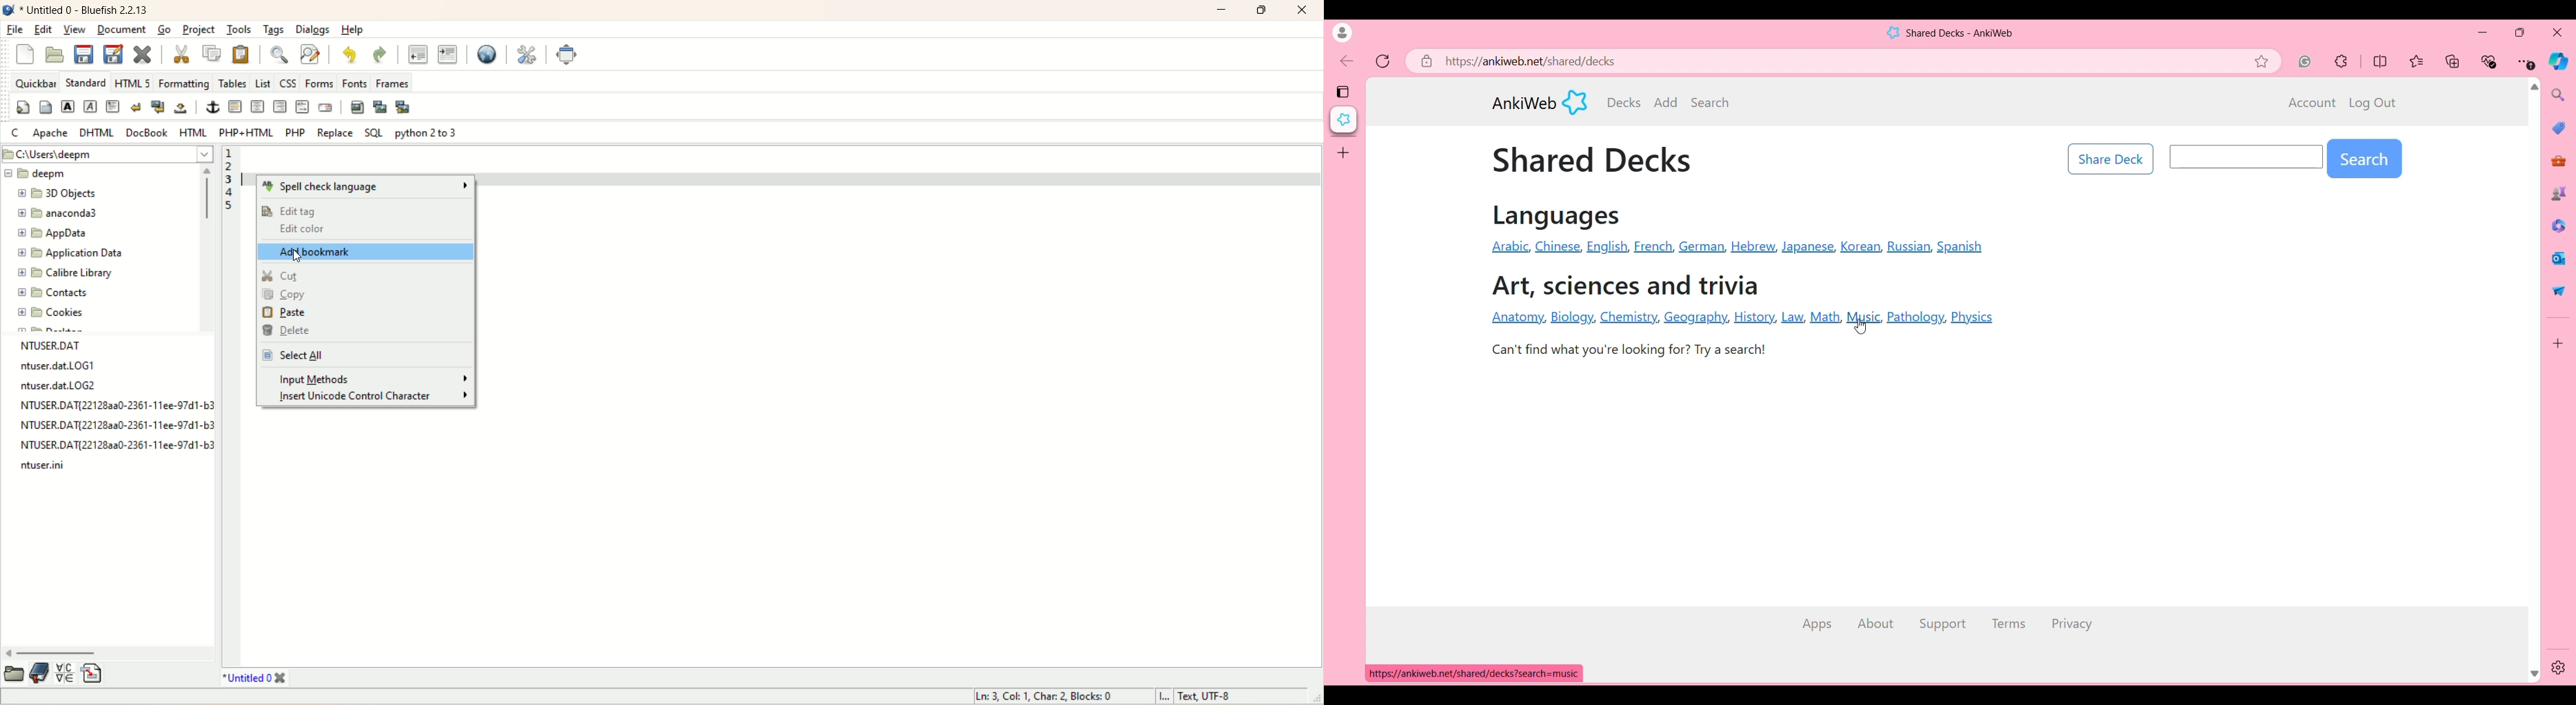 The width and height of the screenshot is (2576, 728). Describe the element at coordinates (1261, 10) in the screenshot. I see `maximize` at that location.